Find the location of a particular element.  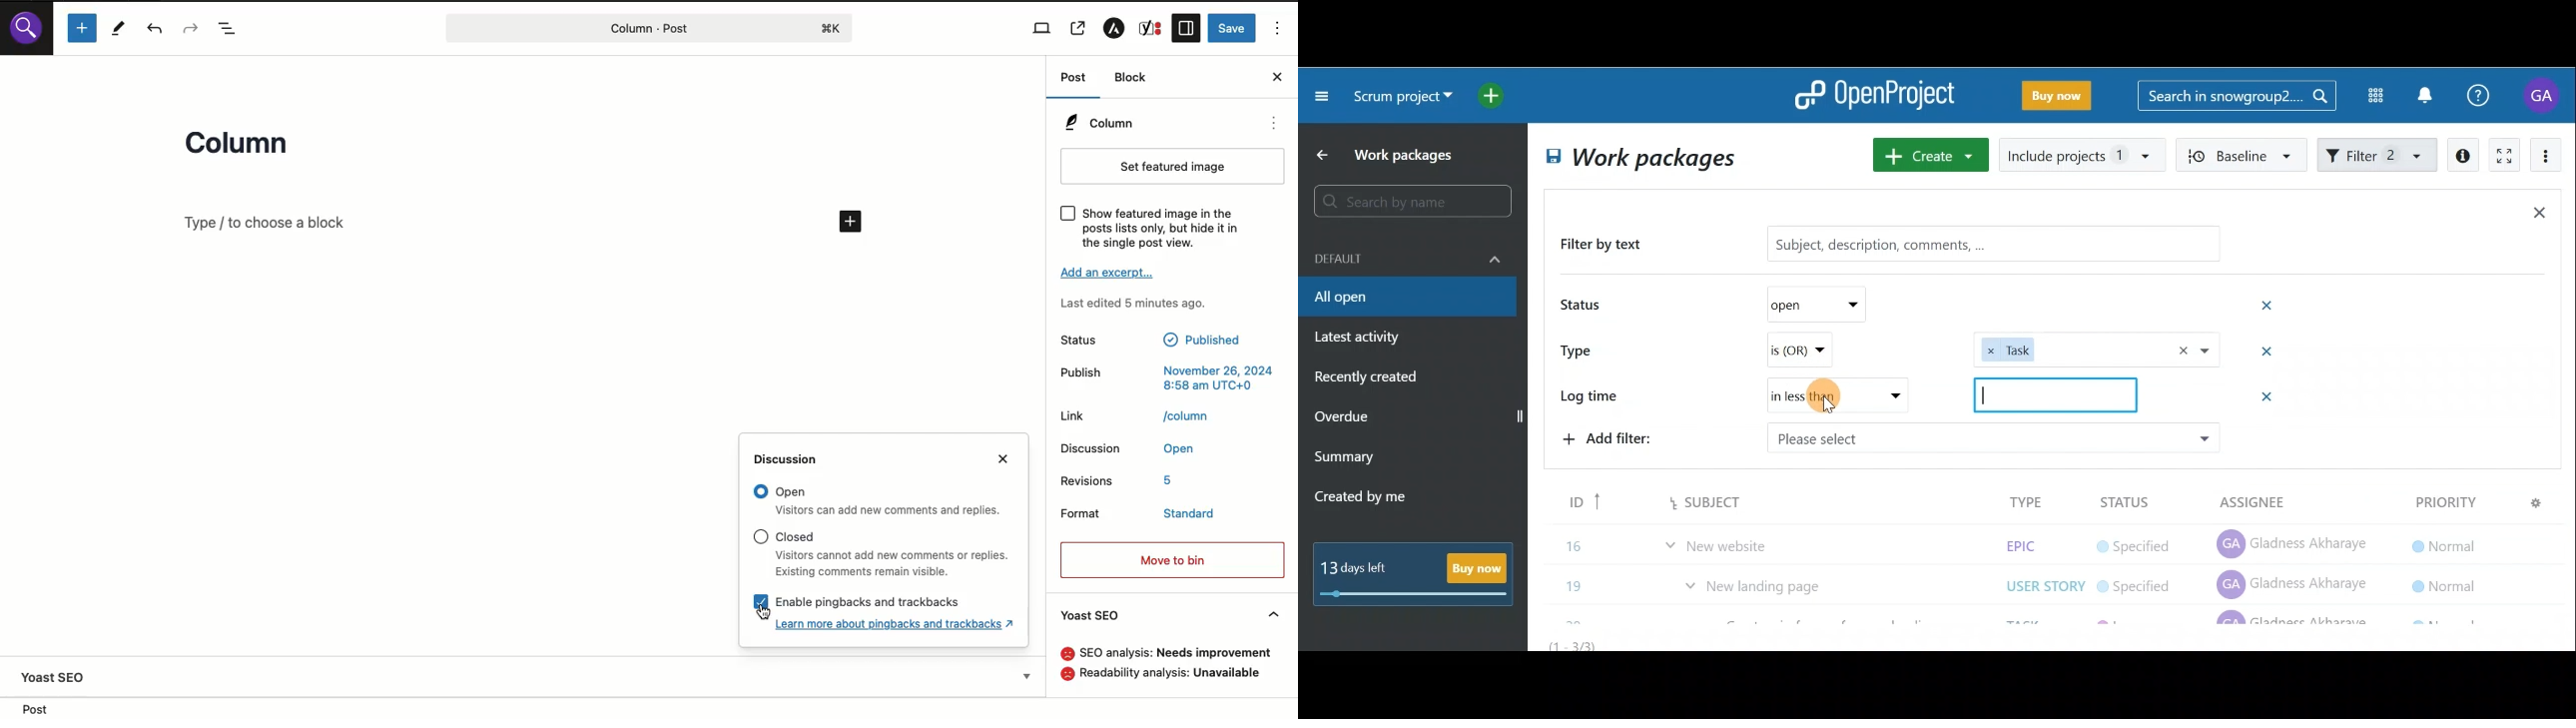

Checkbox  is located at coordinates (1069, 213).